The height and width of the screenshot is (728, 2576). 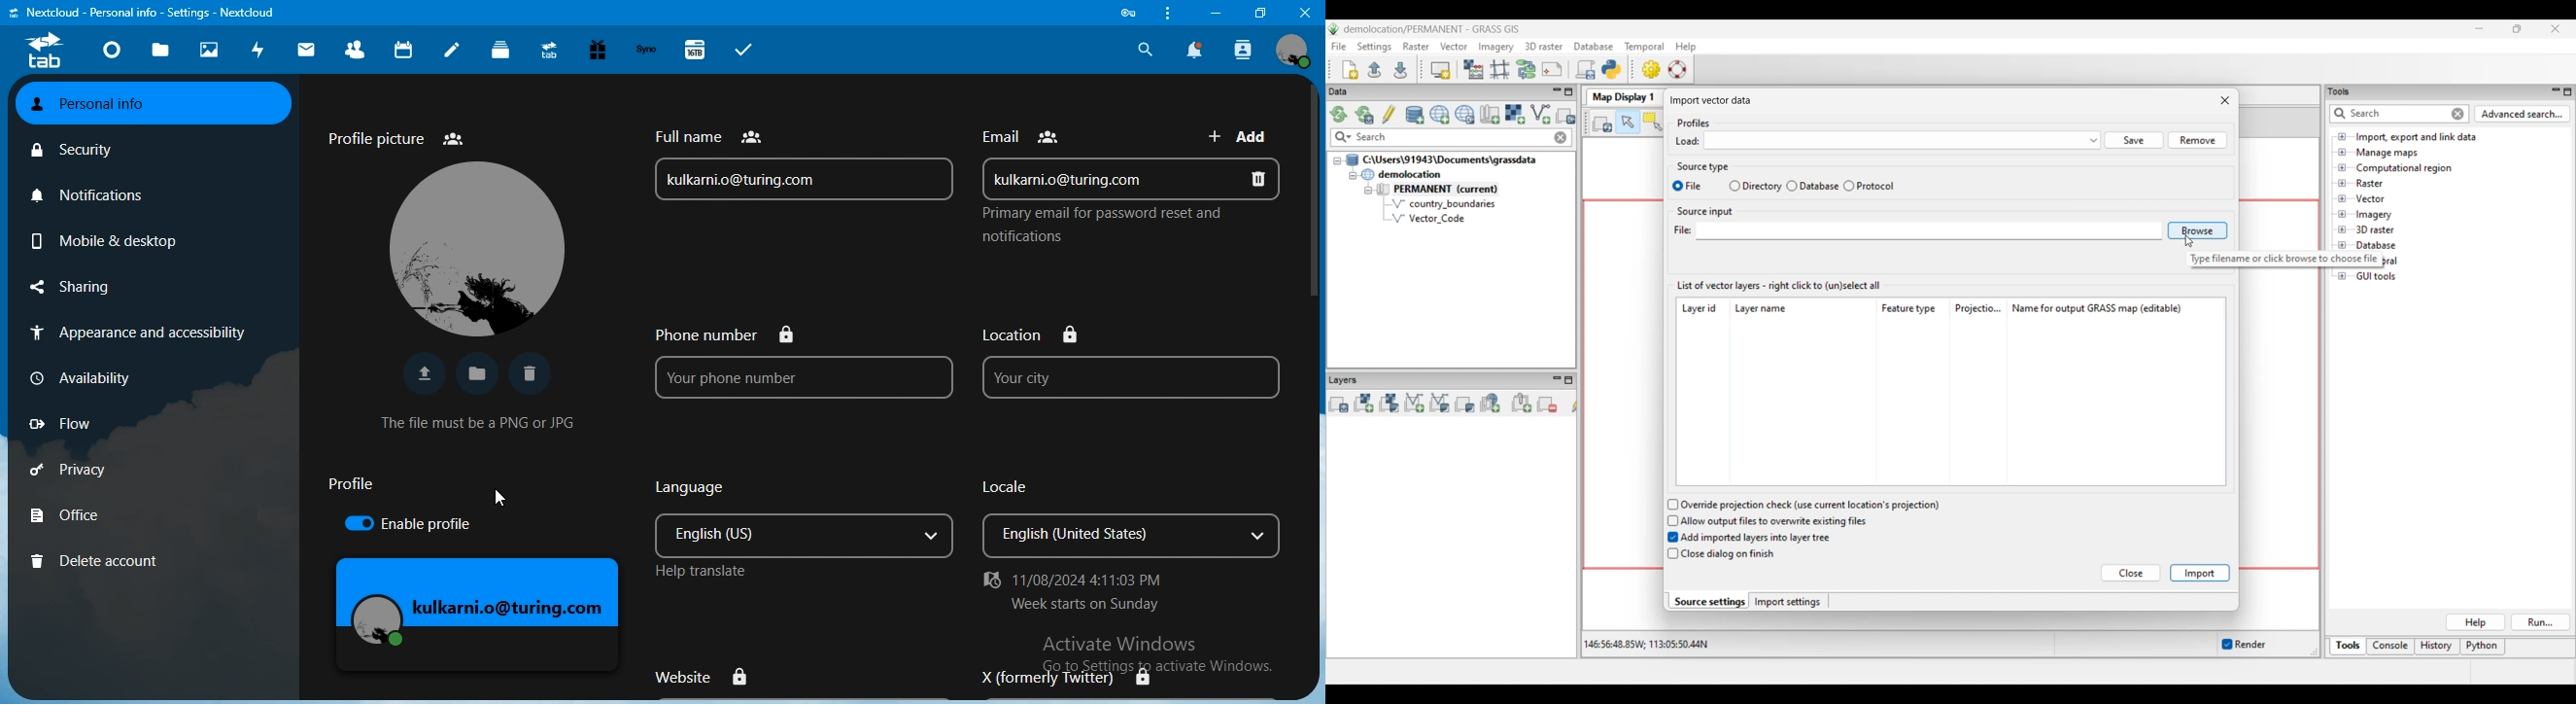 I want to click on @D Enable profile, so click(x=418, y=526).